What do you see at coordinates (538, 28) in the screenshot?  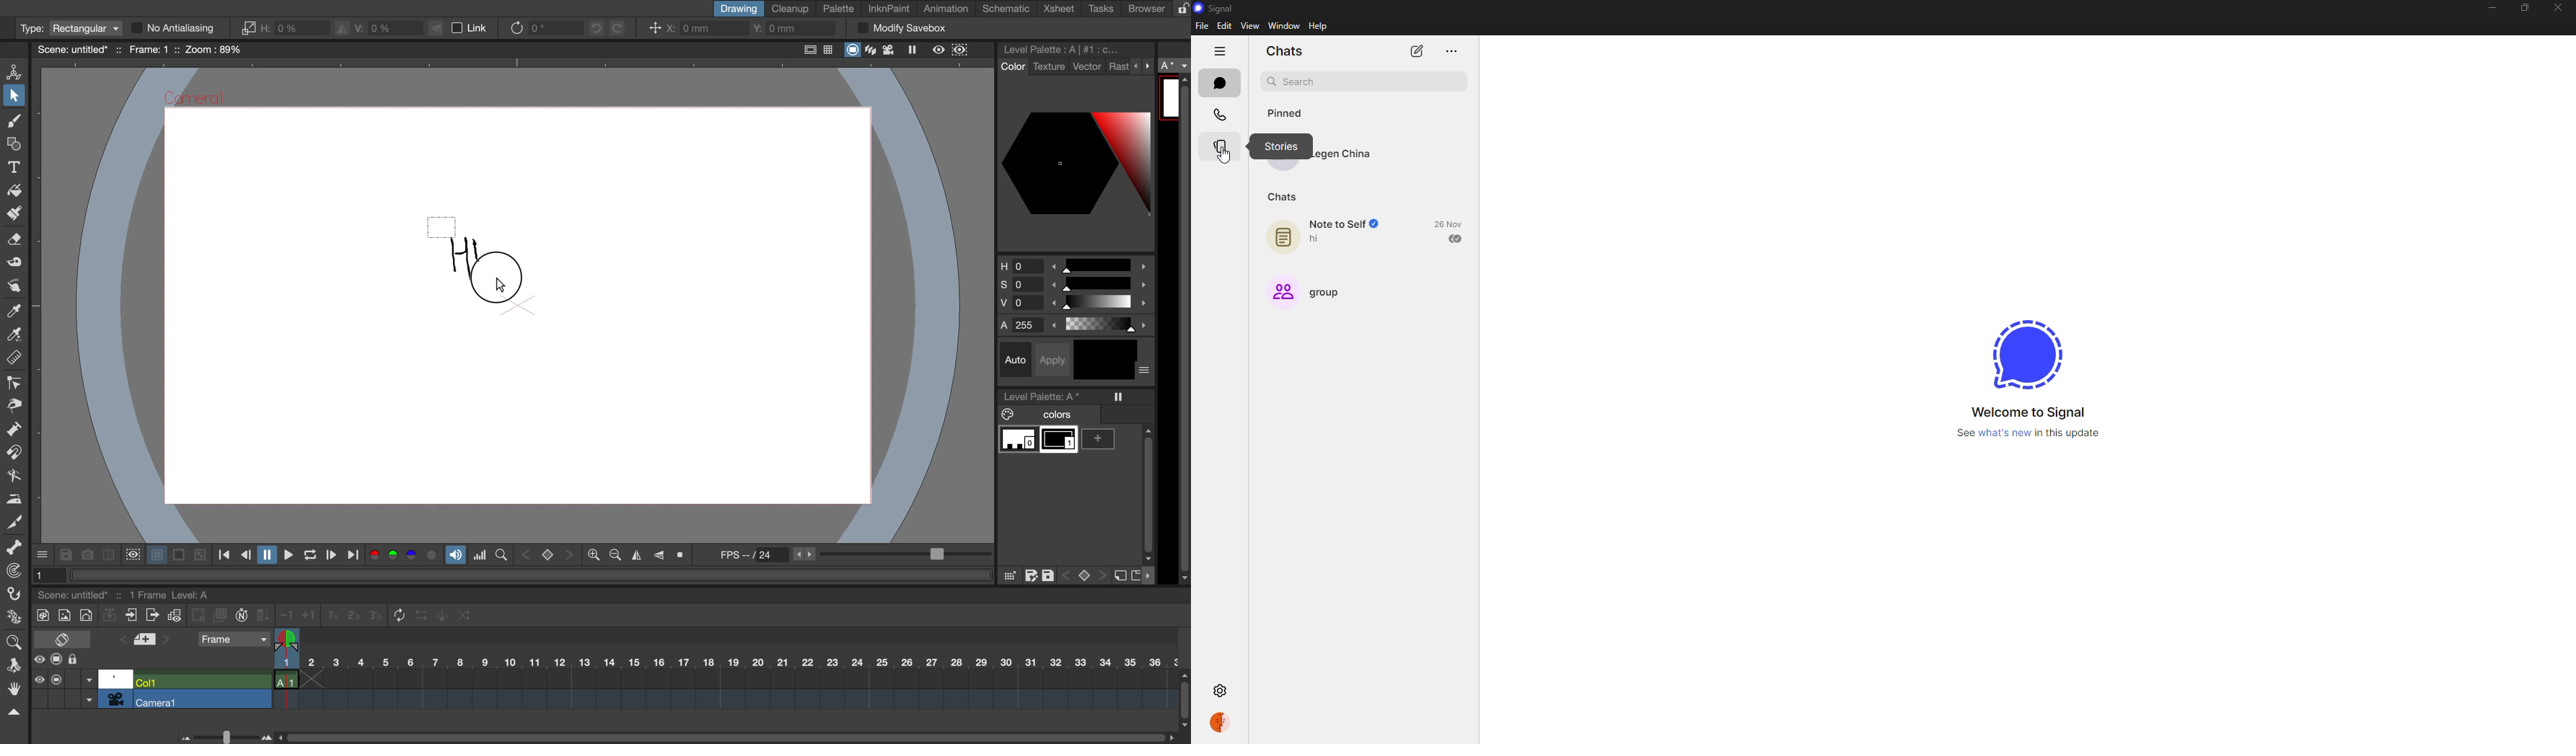 I see `rotate` at bounding box center [538, 28].